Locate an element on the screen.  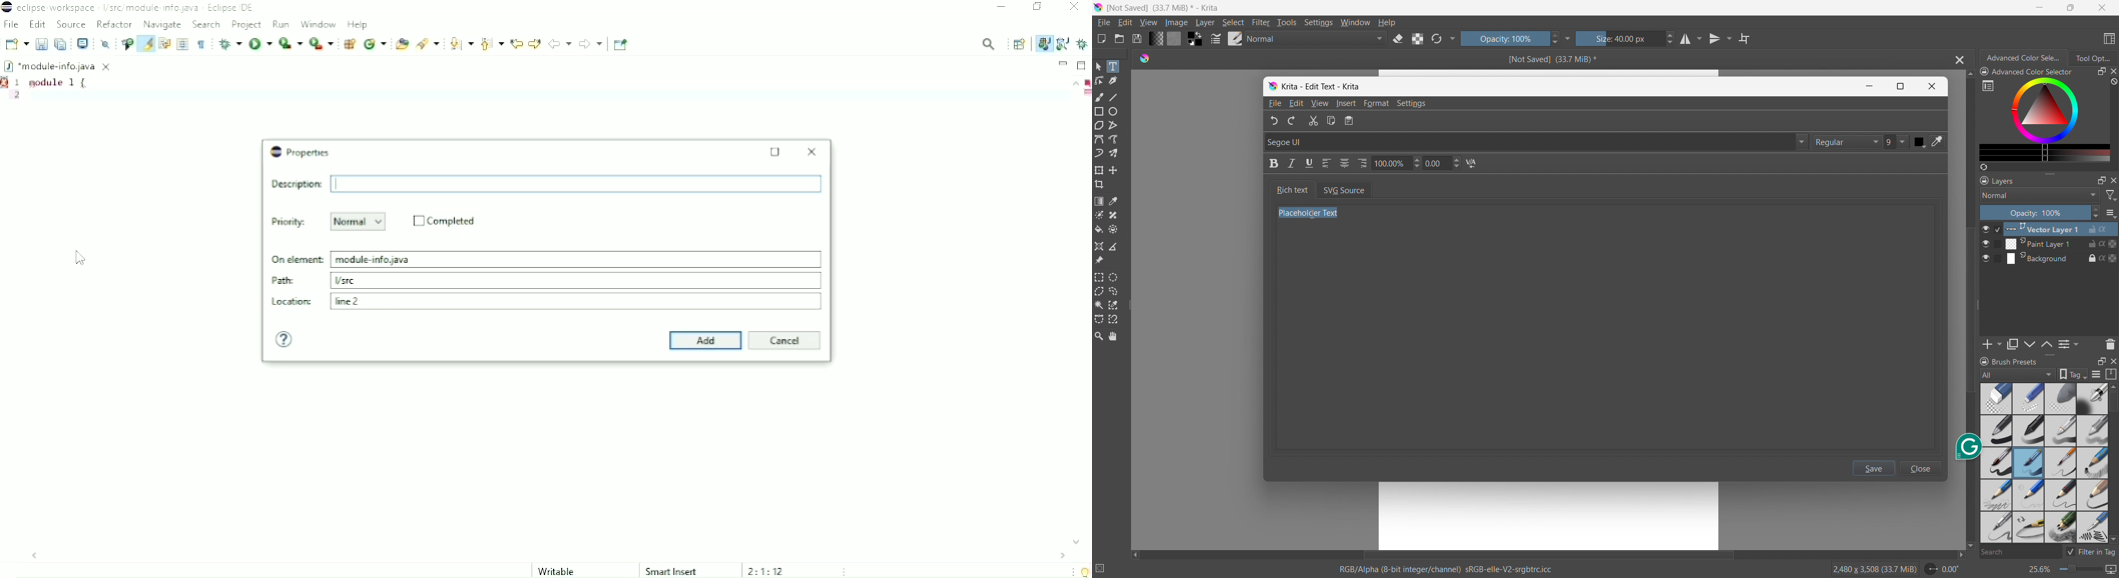
magnetic curve selection tool is located at coordinates (1113, 320).